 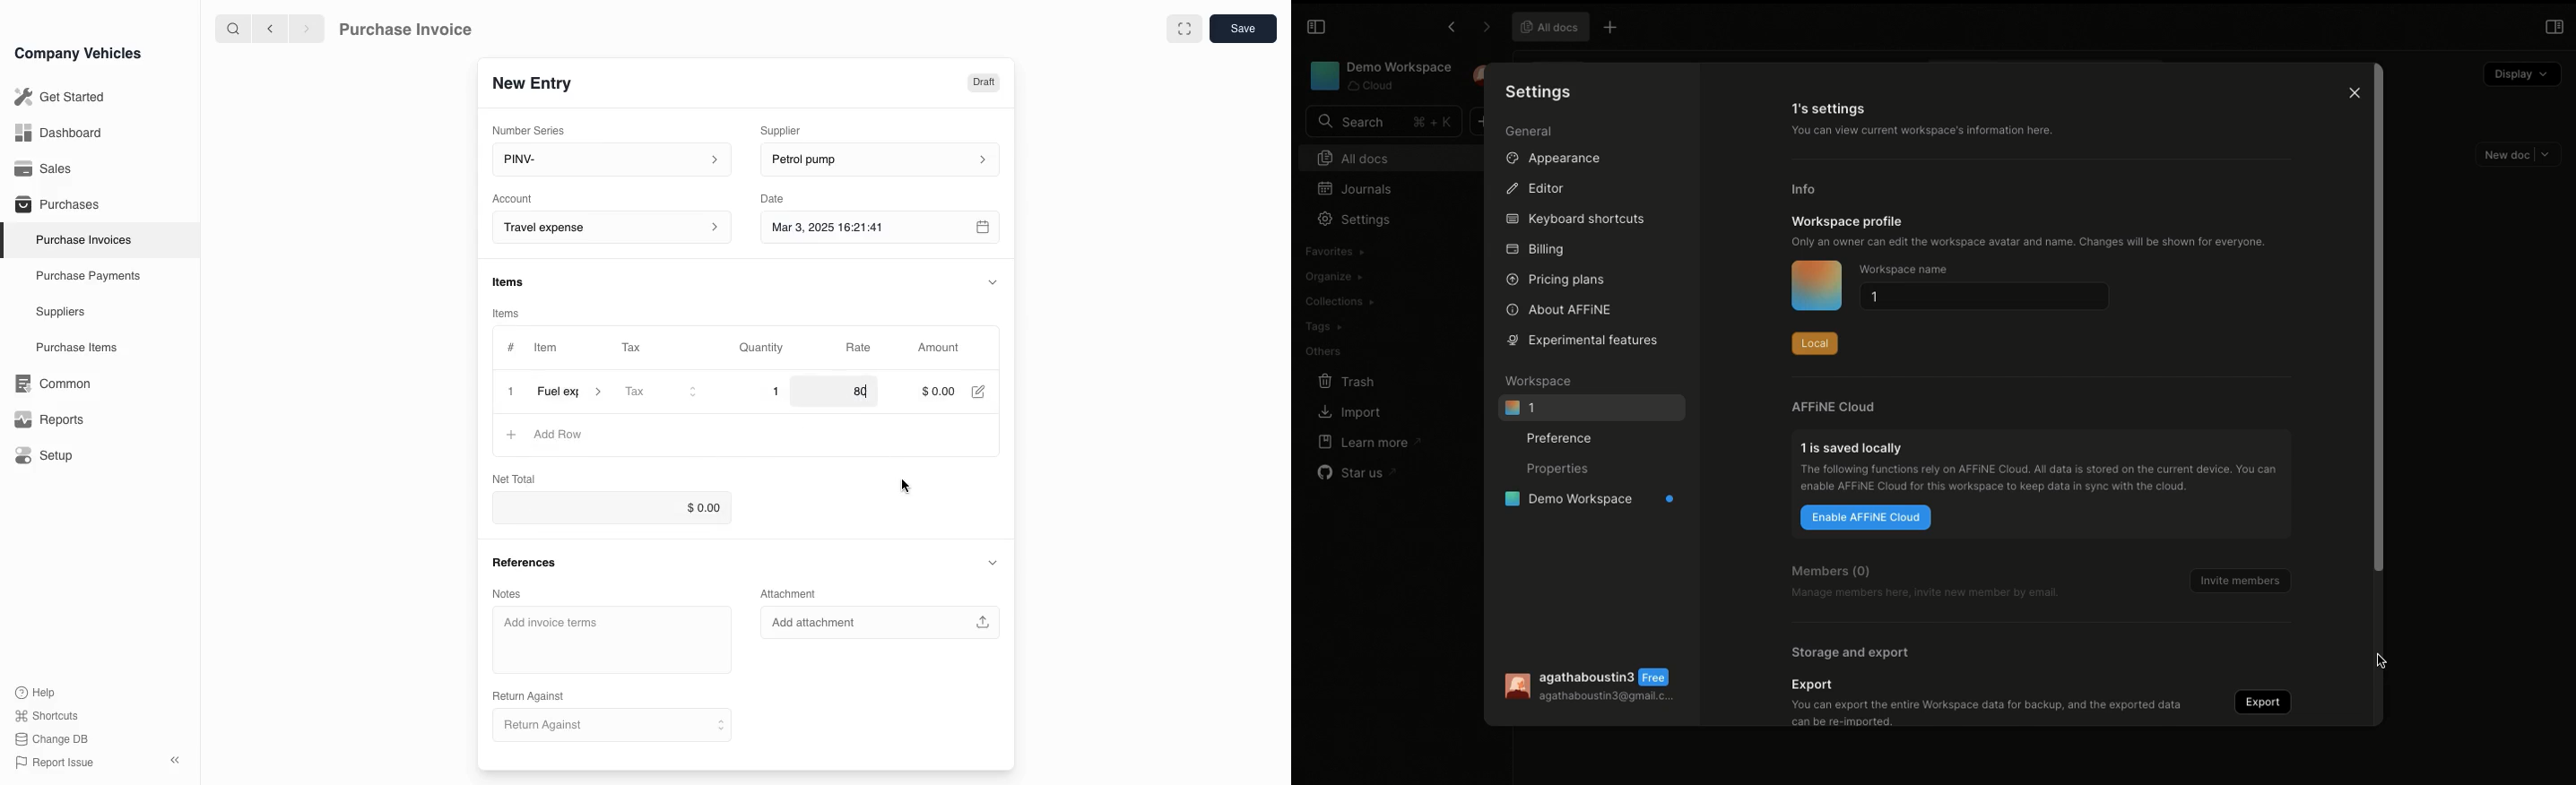 What do you see at coordinates (1336, 276) in the screenshot?
I see `Organize` at bounding box center [1336, 276].